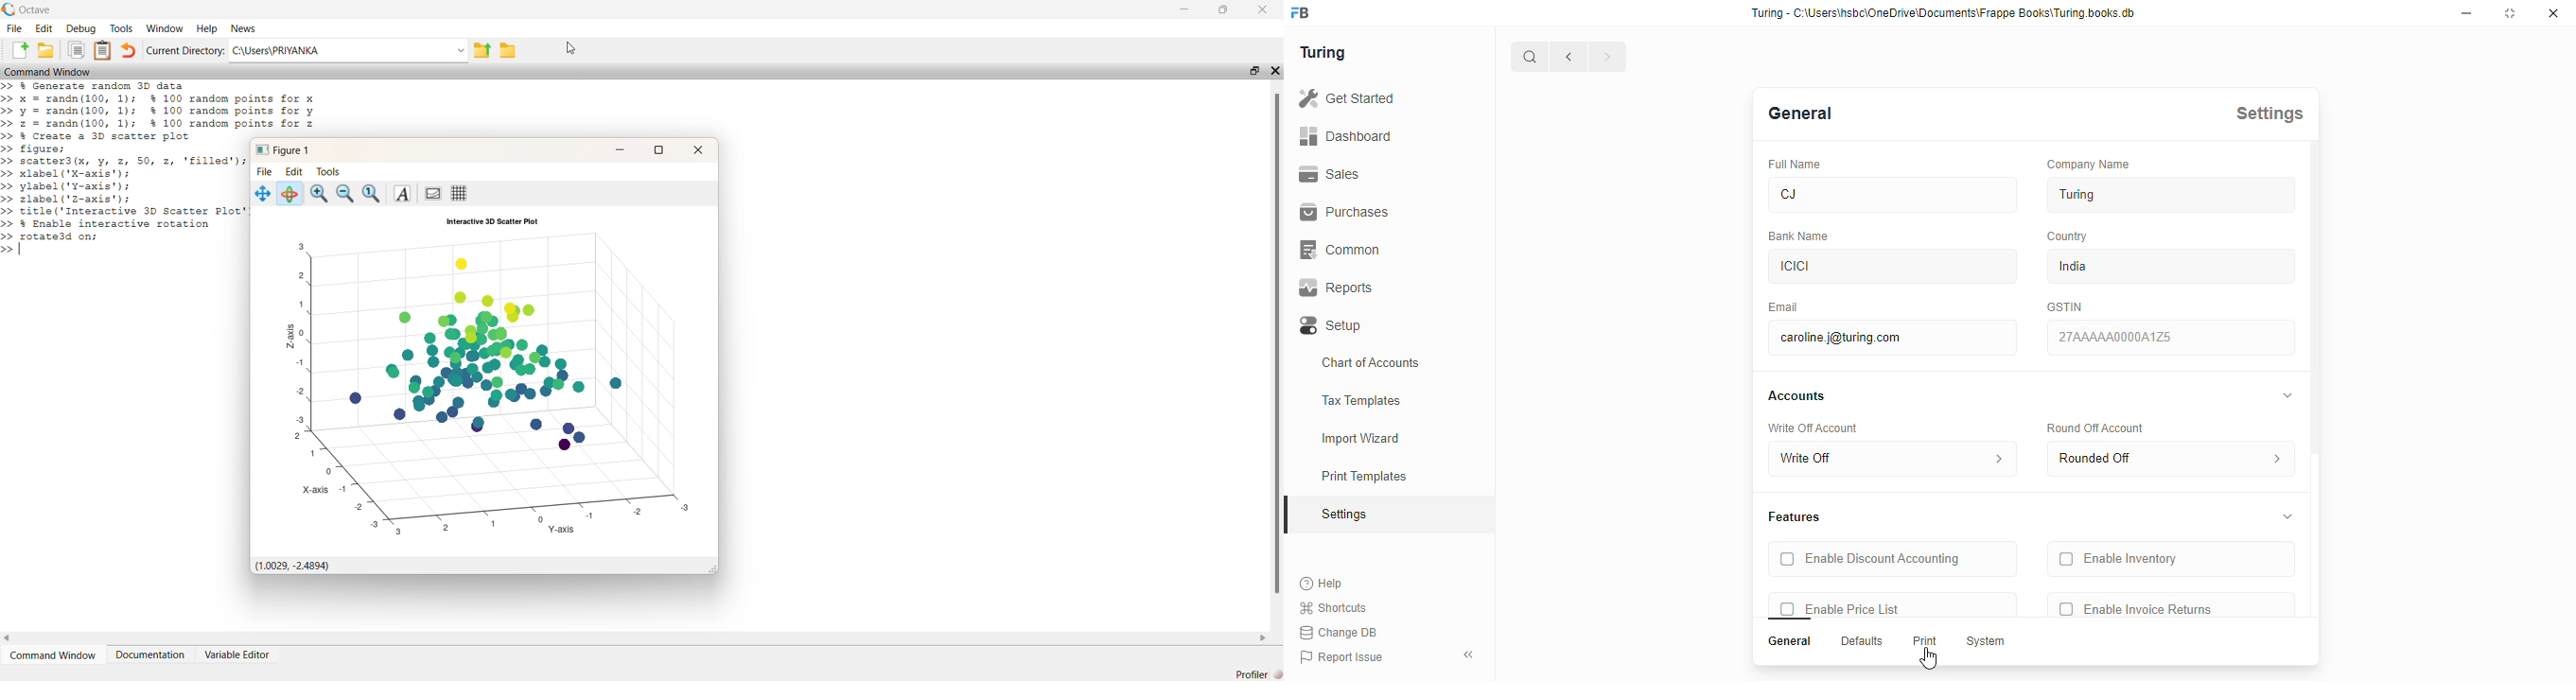 This screenshot has height=700, width=2576. Describe the element at coordinates (1333, 174) in the screenshot. I see `sales` at that location.